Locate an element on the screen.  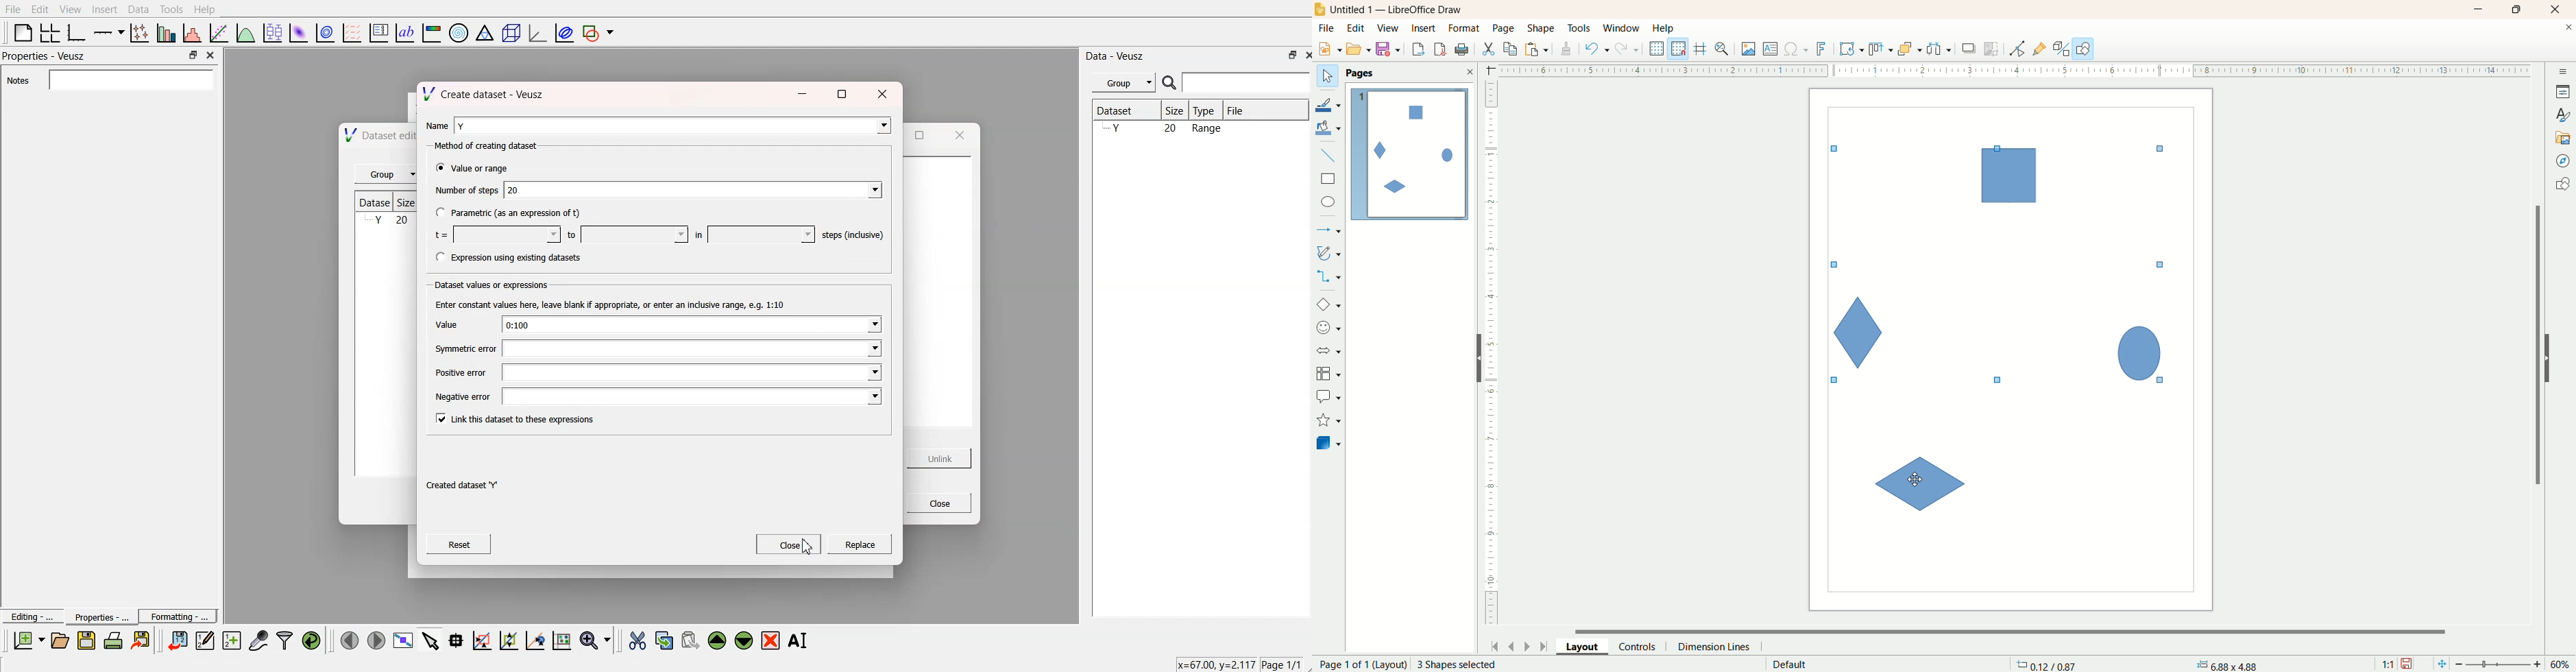
select items from the graph is located at coordinates (433, 639).